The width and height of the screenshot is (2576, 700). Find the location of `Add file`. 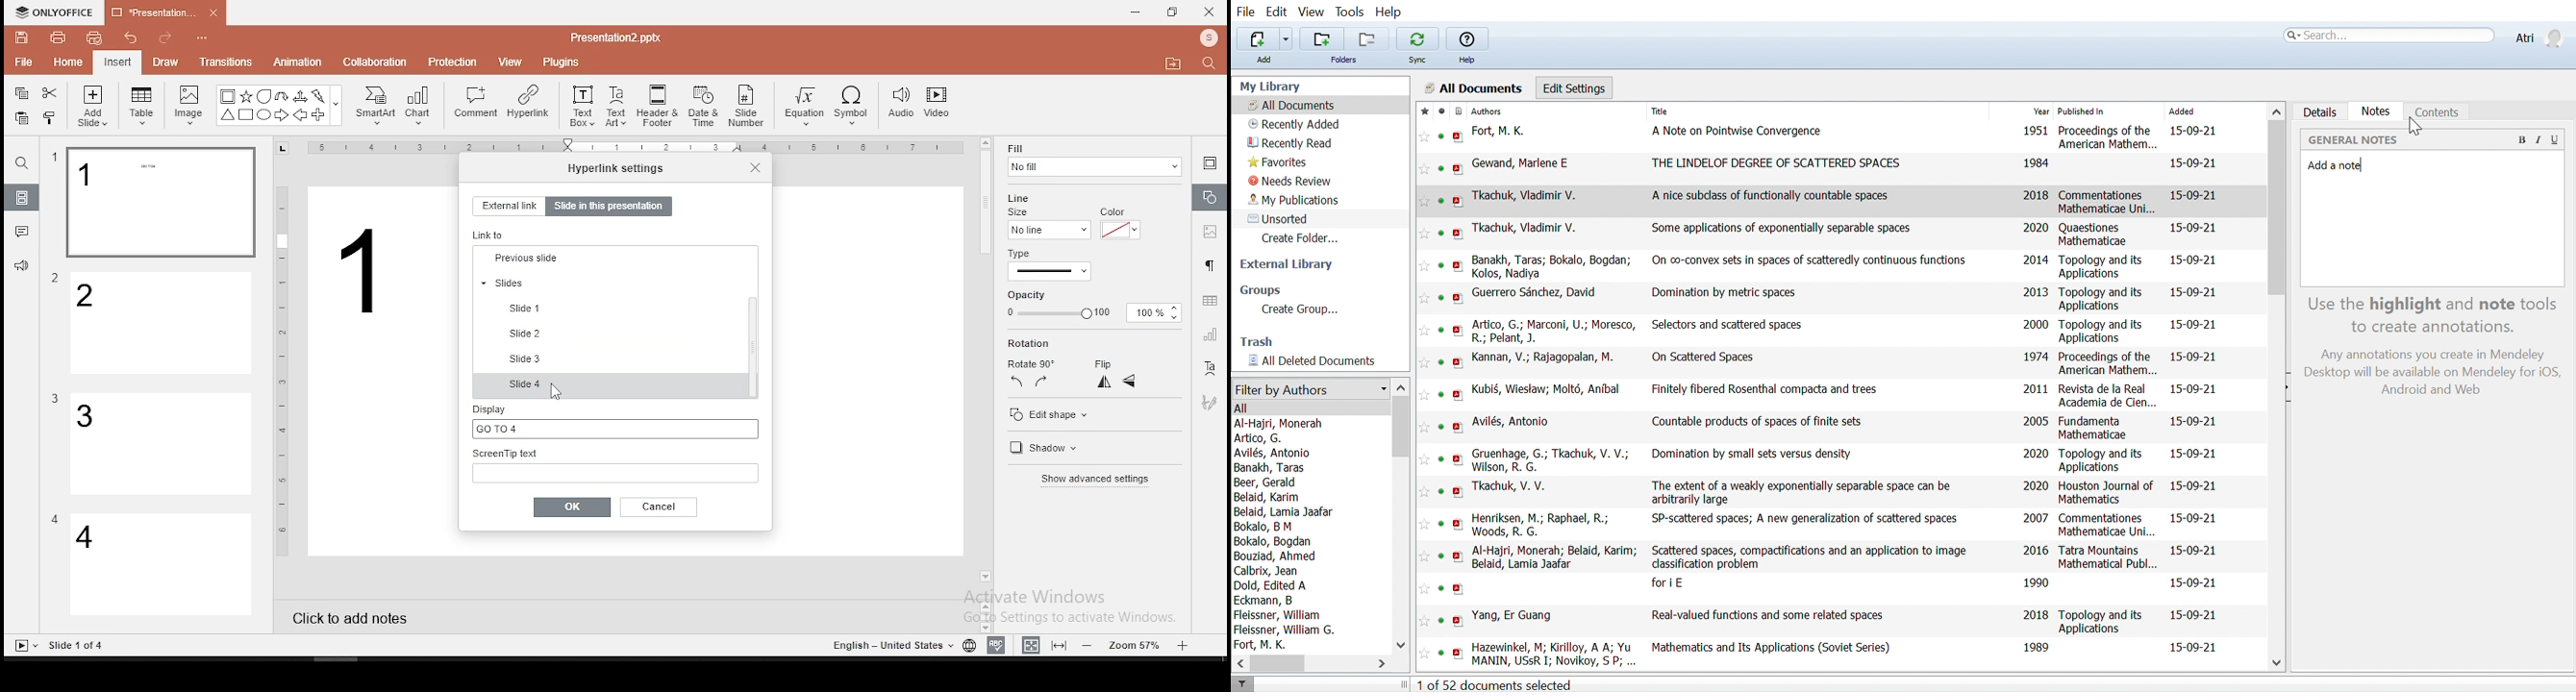

Add file is located at coordinates (1257, 39).